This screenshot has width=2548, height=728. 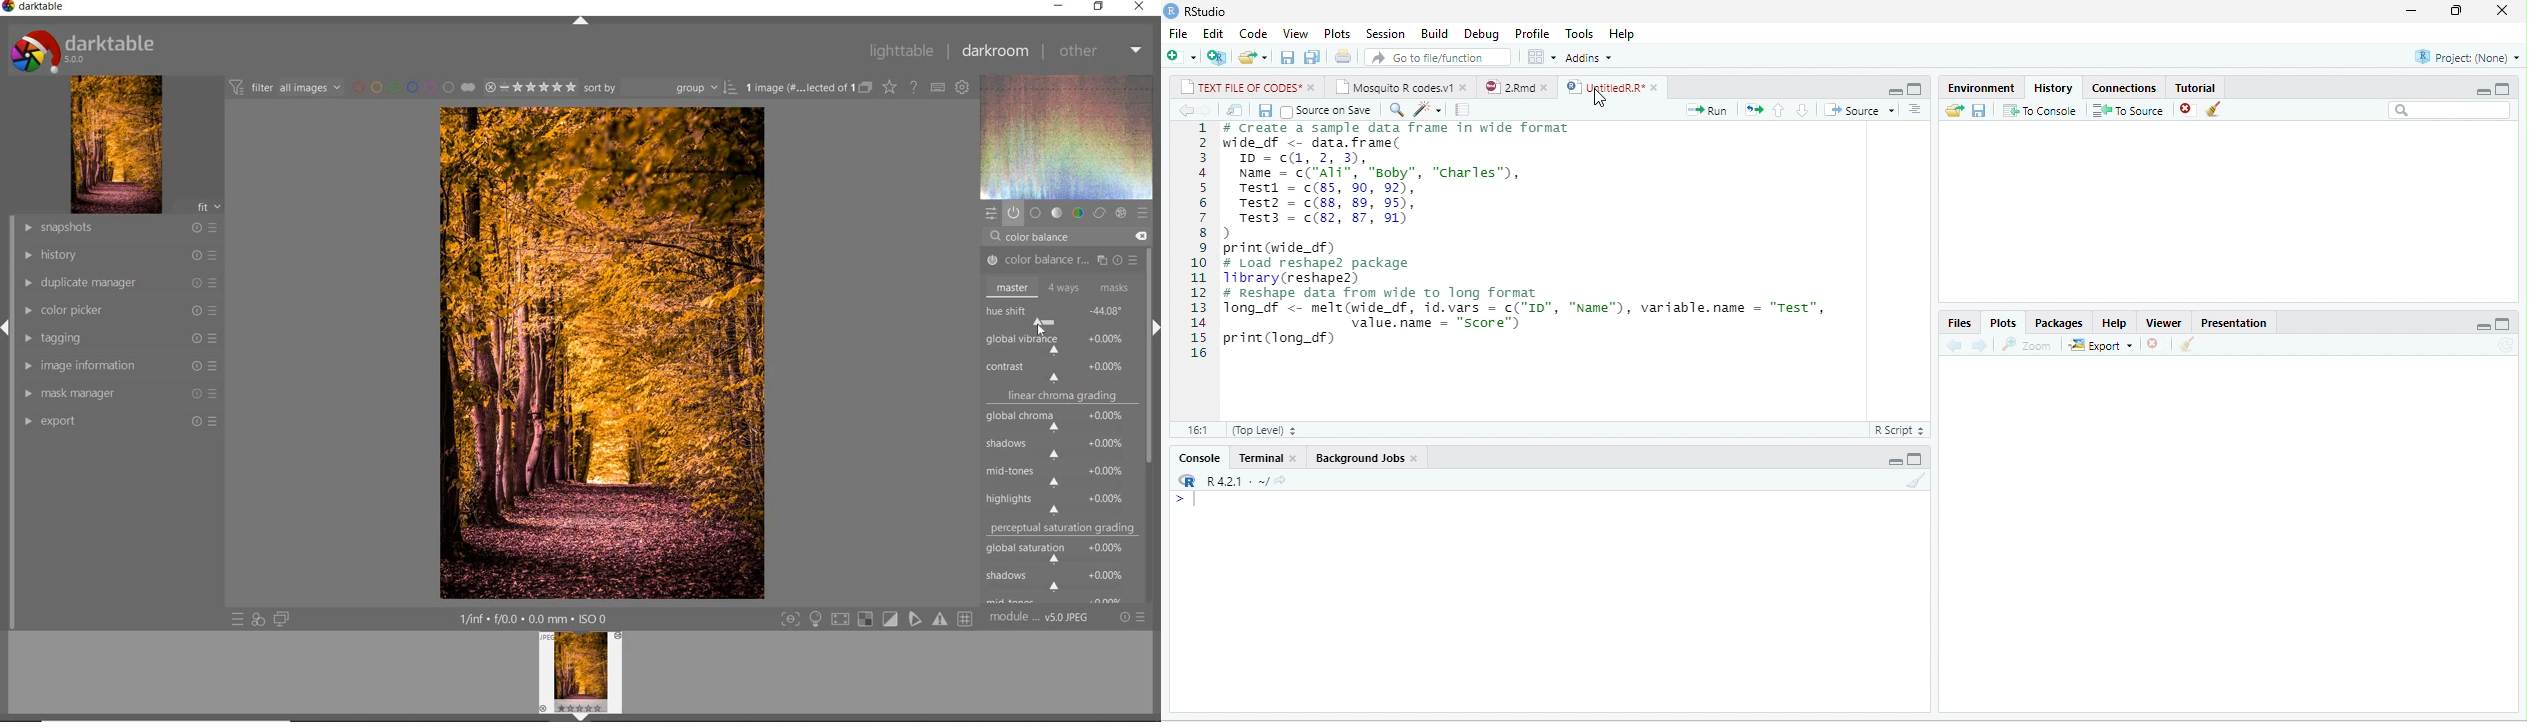 What do you see at coordinates (1296, 34) in the screenshot?
I see `View` at bounding box center [1296, 34].